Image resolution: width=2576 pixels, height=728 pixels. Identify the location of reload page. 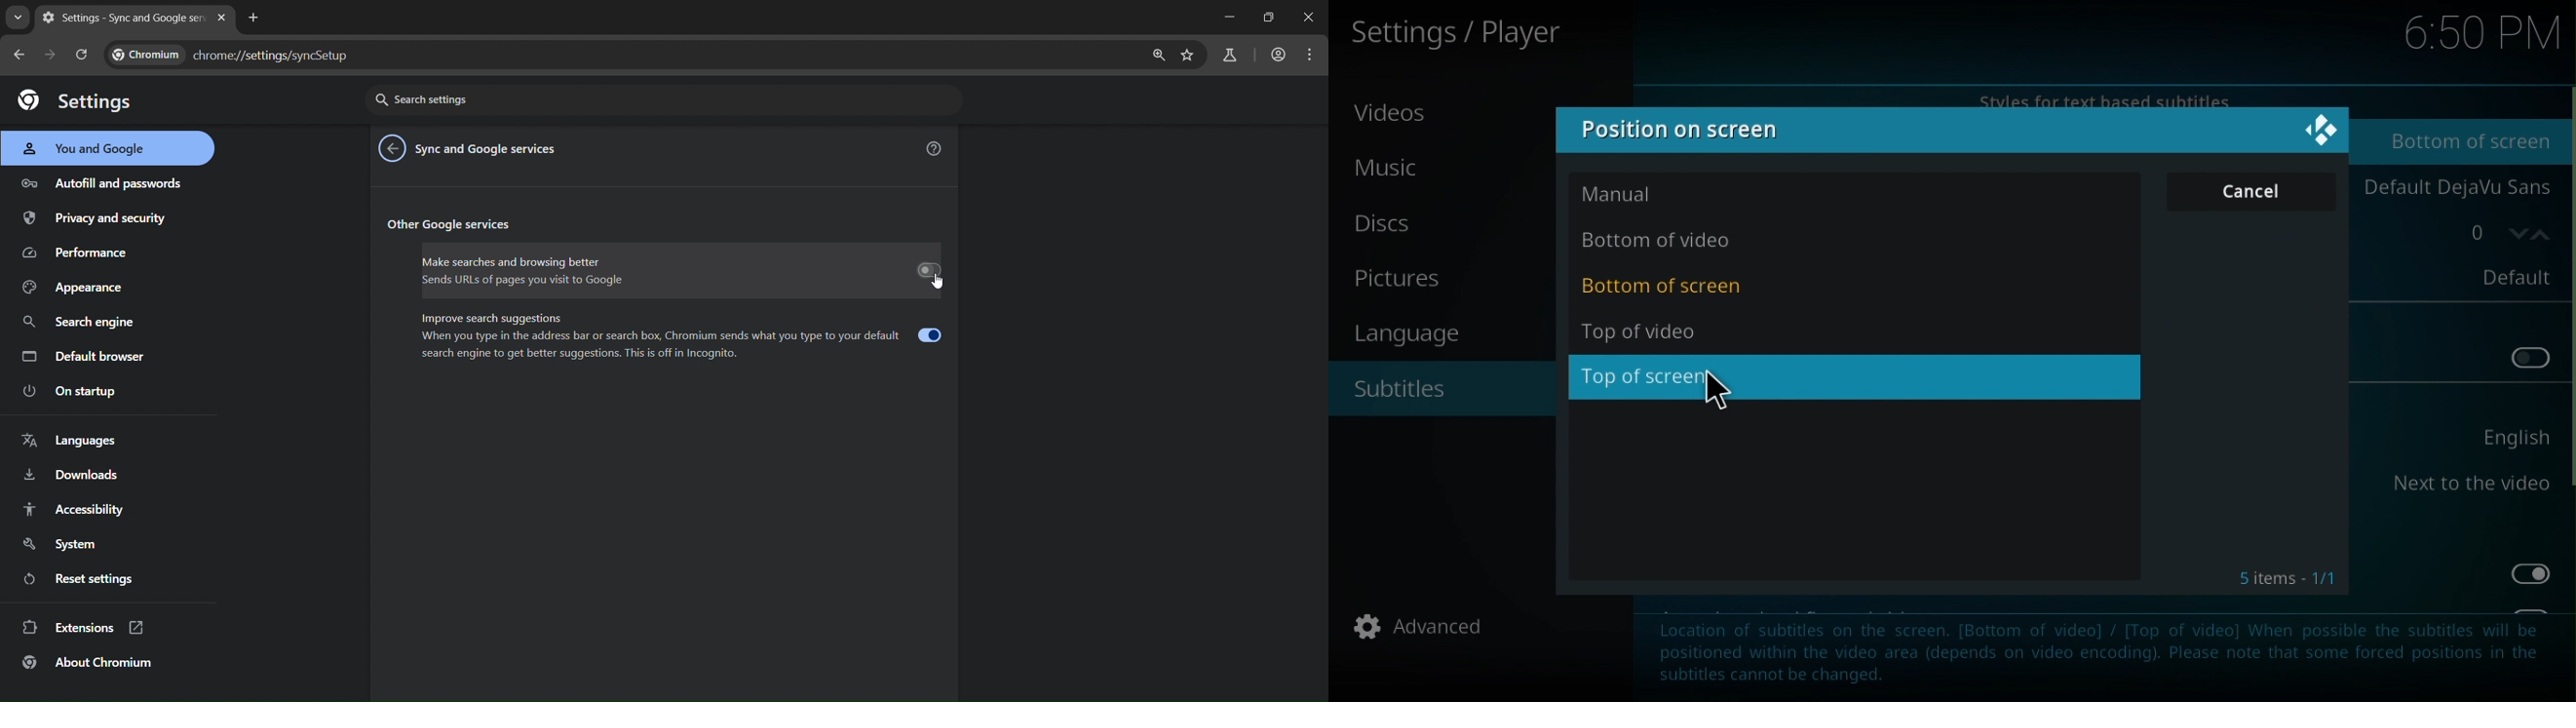
(86, 55).